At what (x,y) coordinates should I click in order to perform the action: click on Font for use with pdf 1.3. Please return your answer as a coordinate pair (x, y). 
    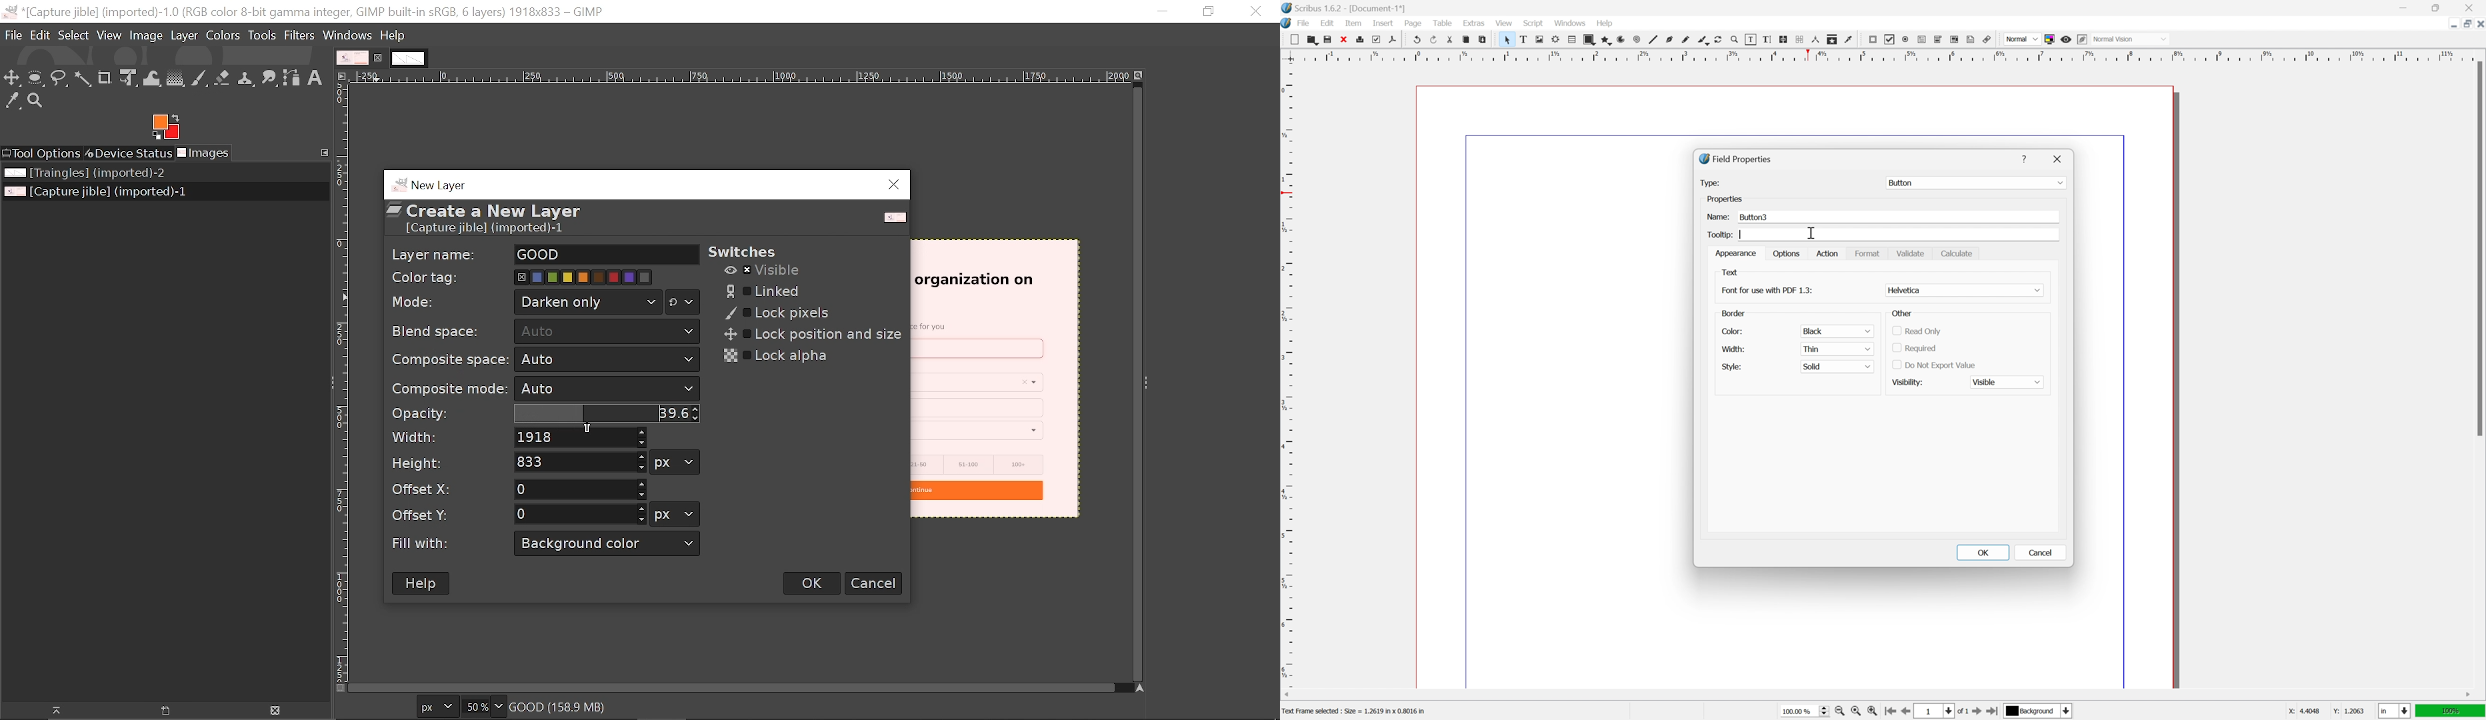
    Looking at the image, I should click on (1768, 289).